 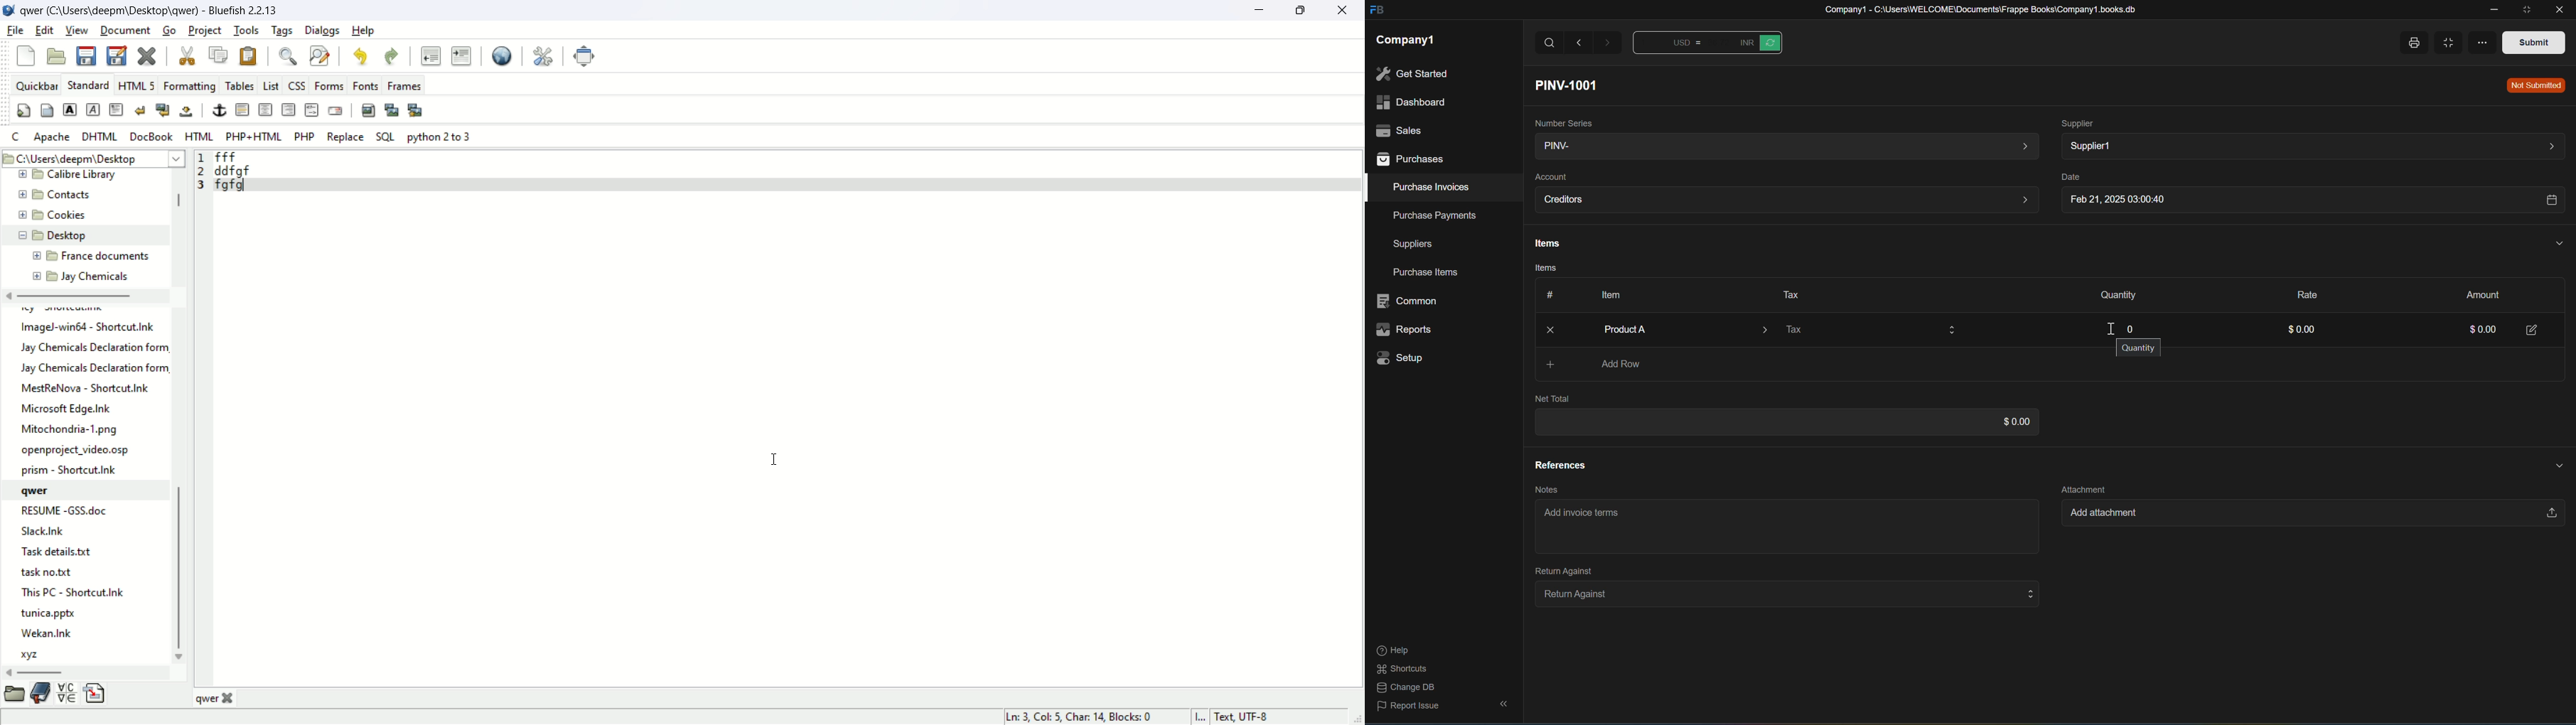 I want to click on Rate, so click(x=2302, y=293).